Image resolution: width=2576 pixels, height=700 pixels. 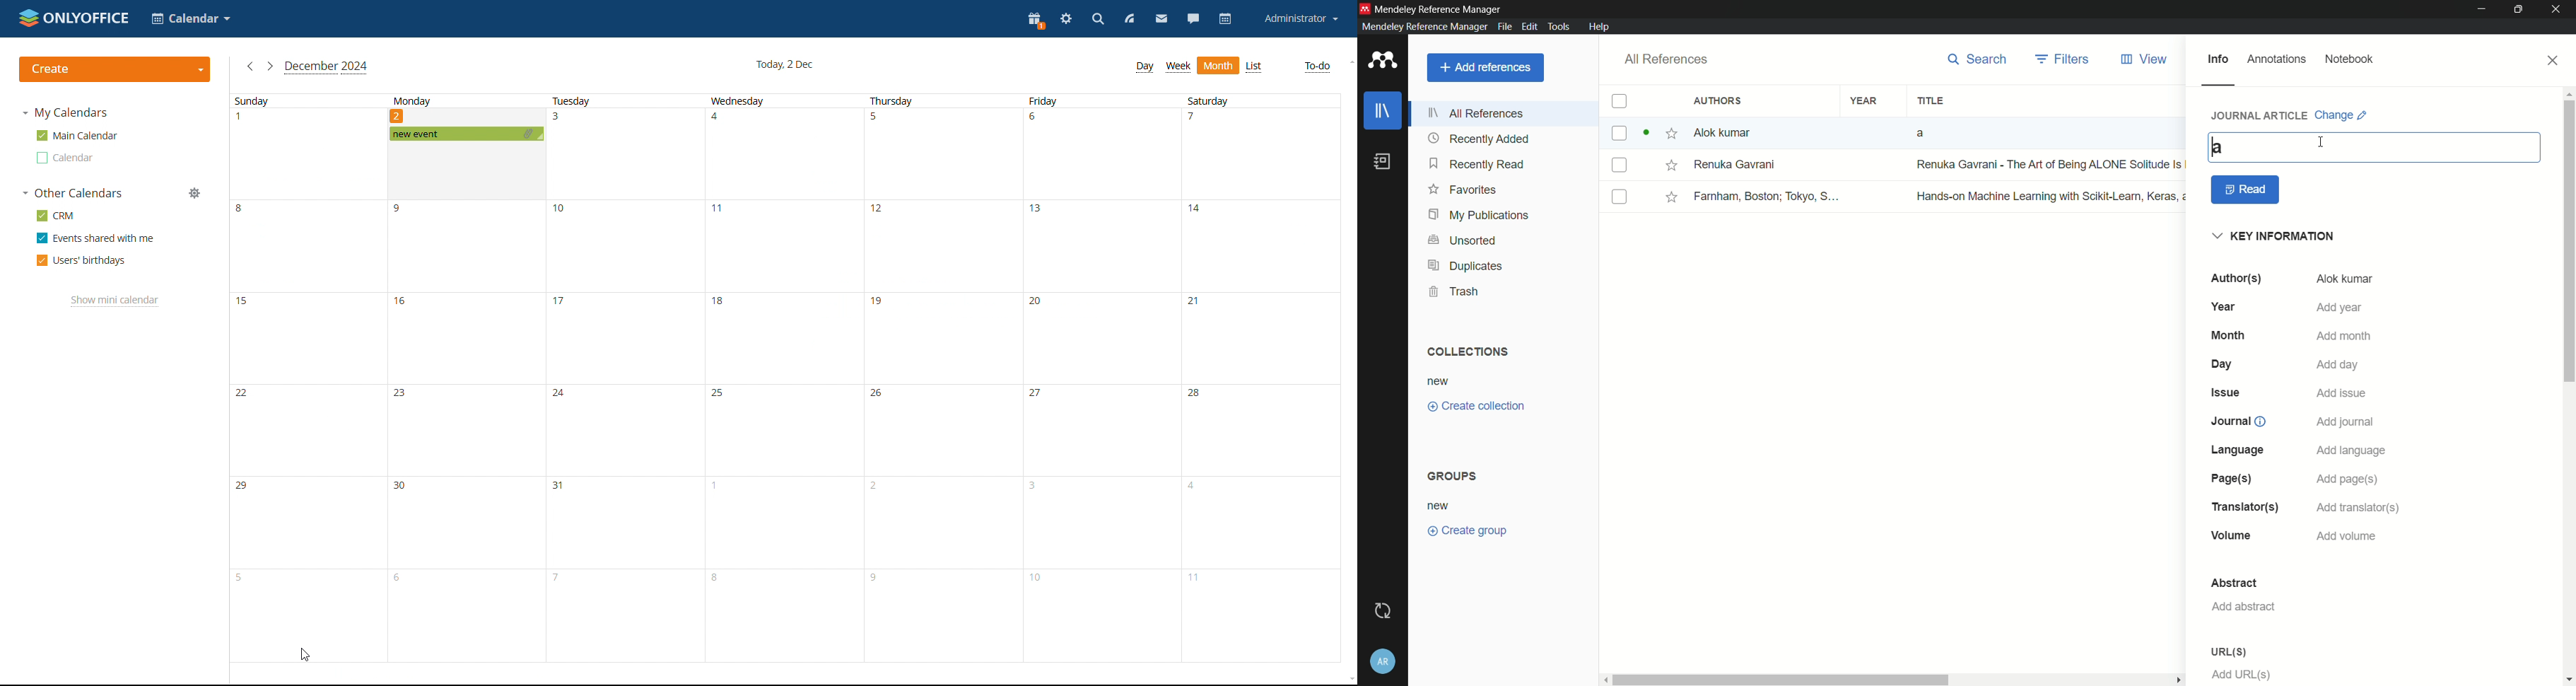 What do you see at coordinates (1439, 9) in the screenshot?
I see `app name` at bounding box center [1439, 9].